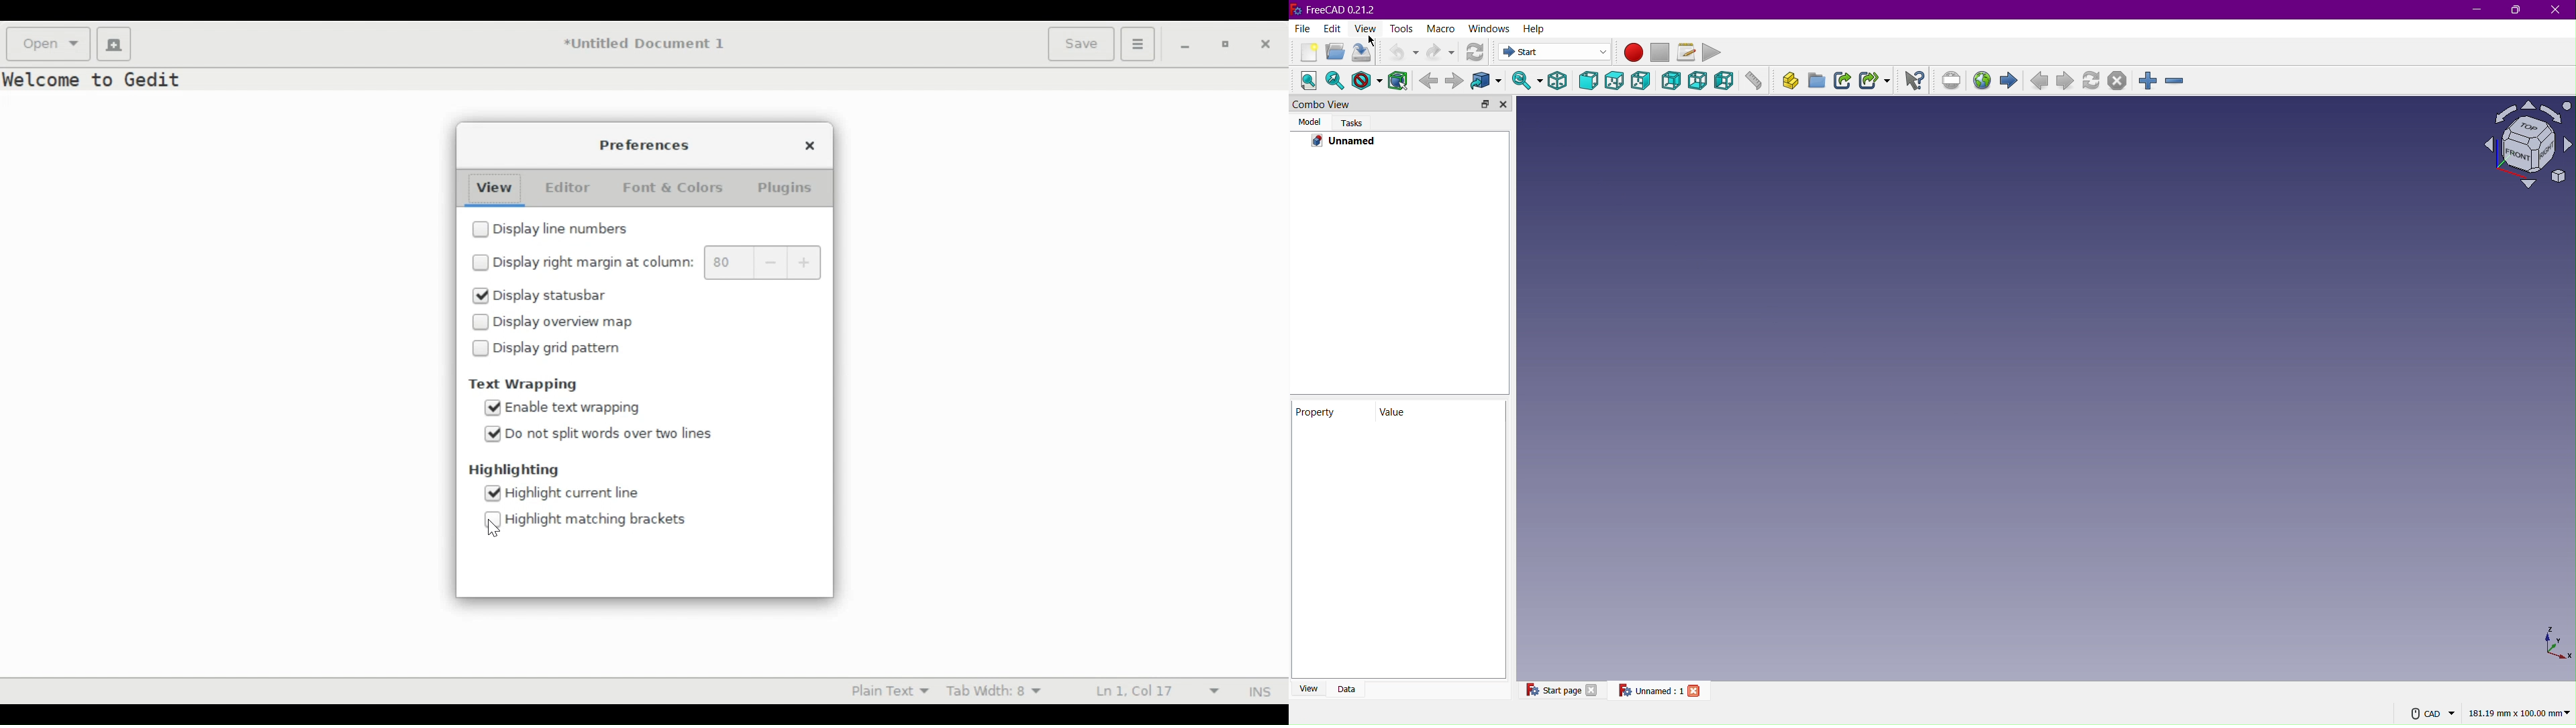 This screenshot has width=2576, height=728. Describe the element at coordinates (1507, 105) in the screenshot. I see `Close` at that location.